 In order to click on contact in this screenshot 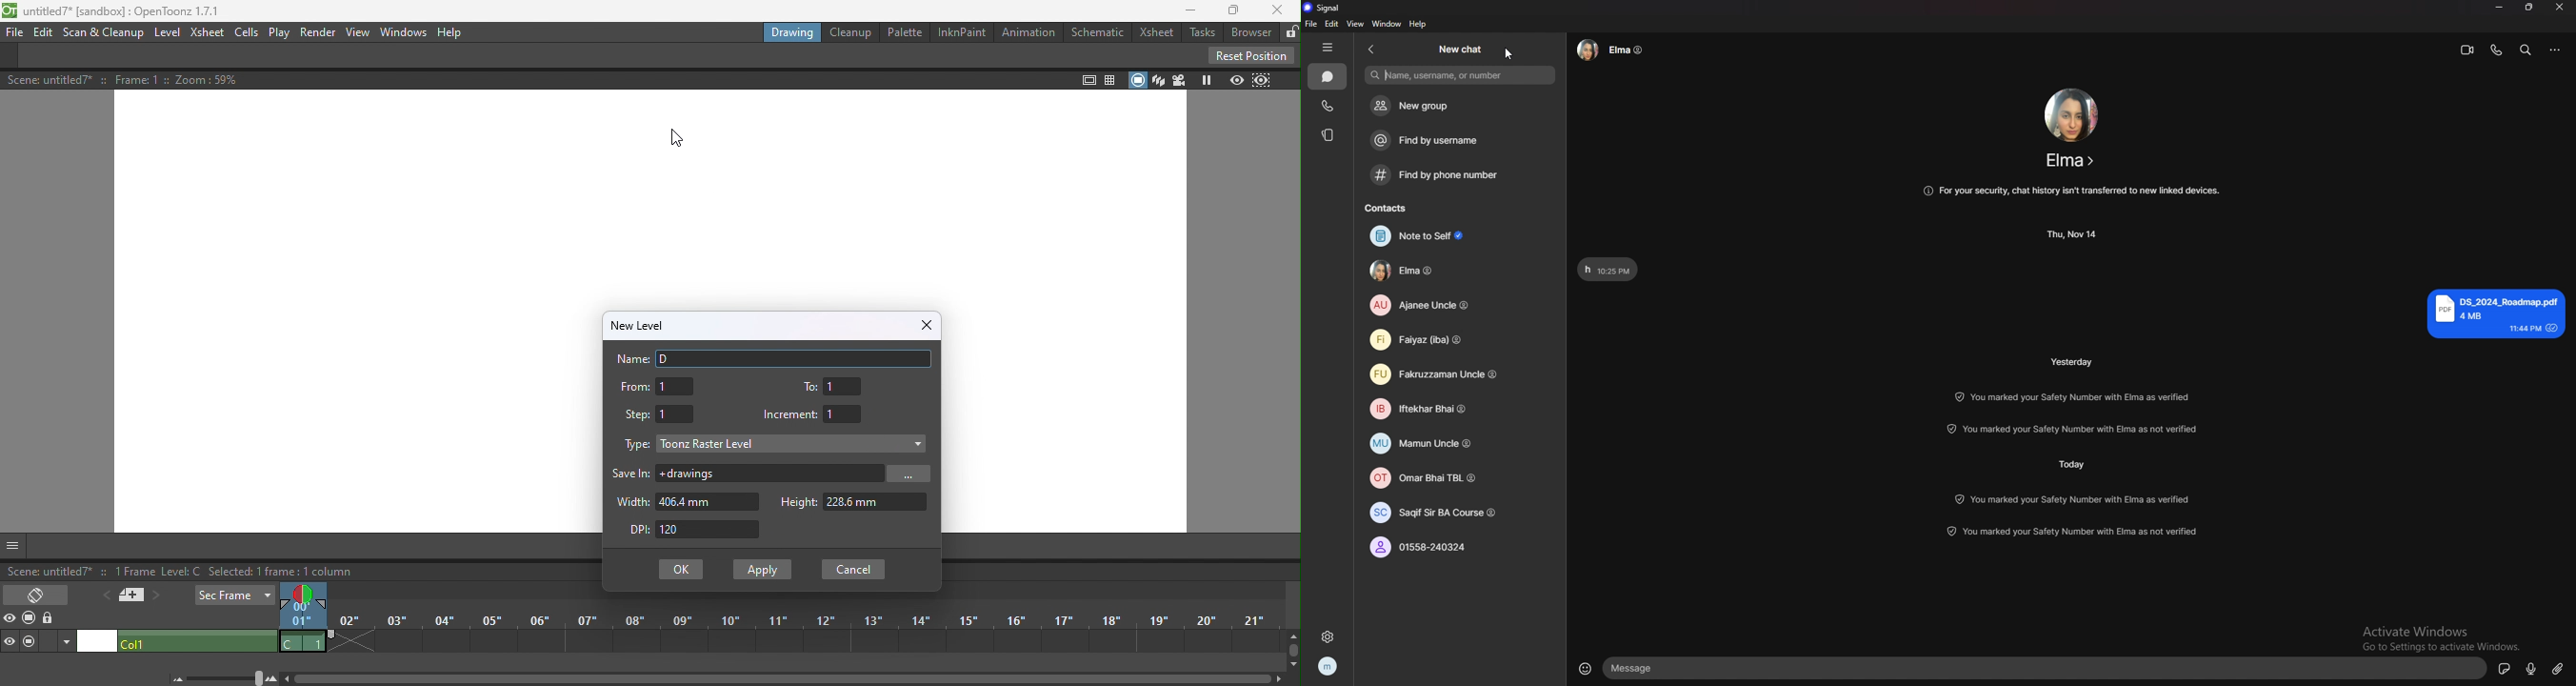, I will do `click(1434, 340)`.